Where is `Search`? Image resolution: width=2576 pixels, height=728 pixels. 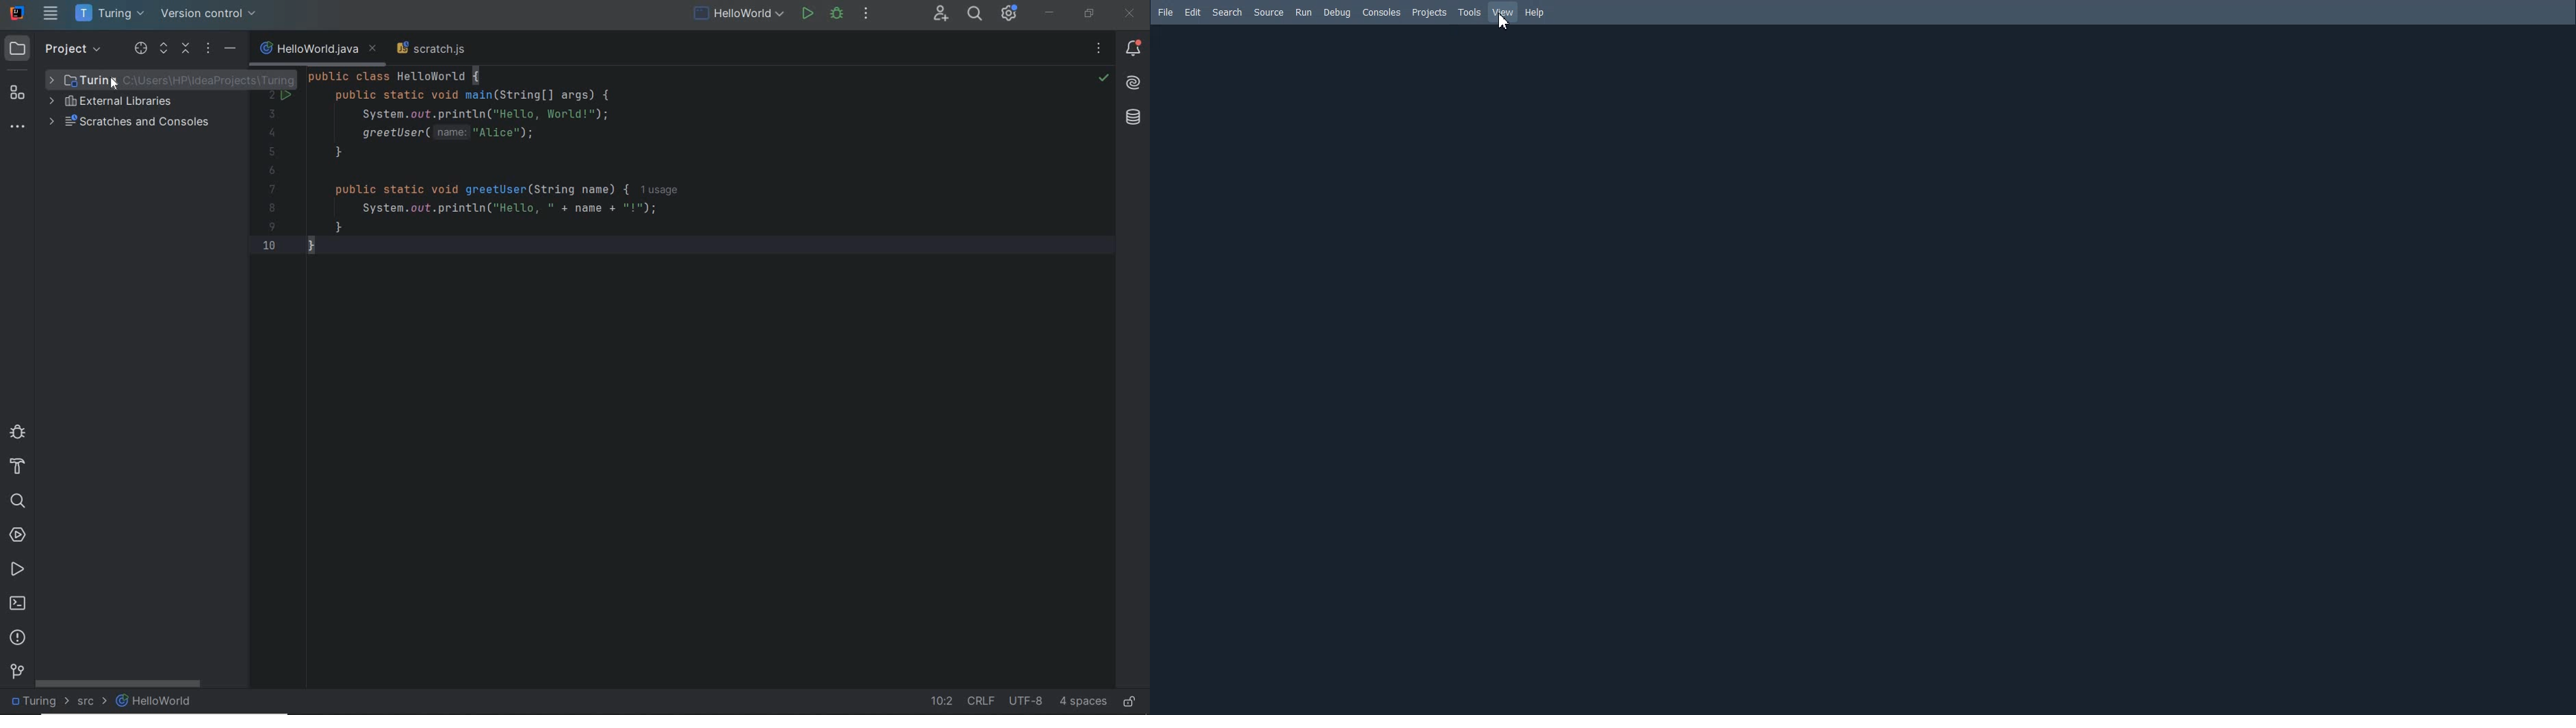 Search is located at coordinates (1227, 12).